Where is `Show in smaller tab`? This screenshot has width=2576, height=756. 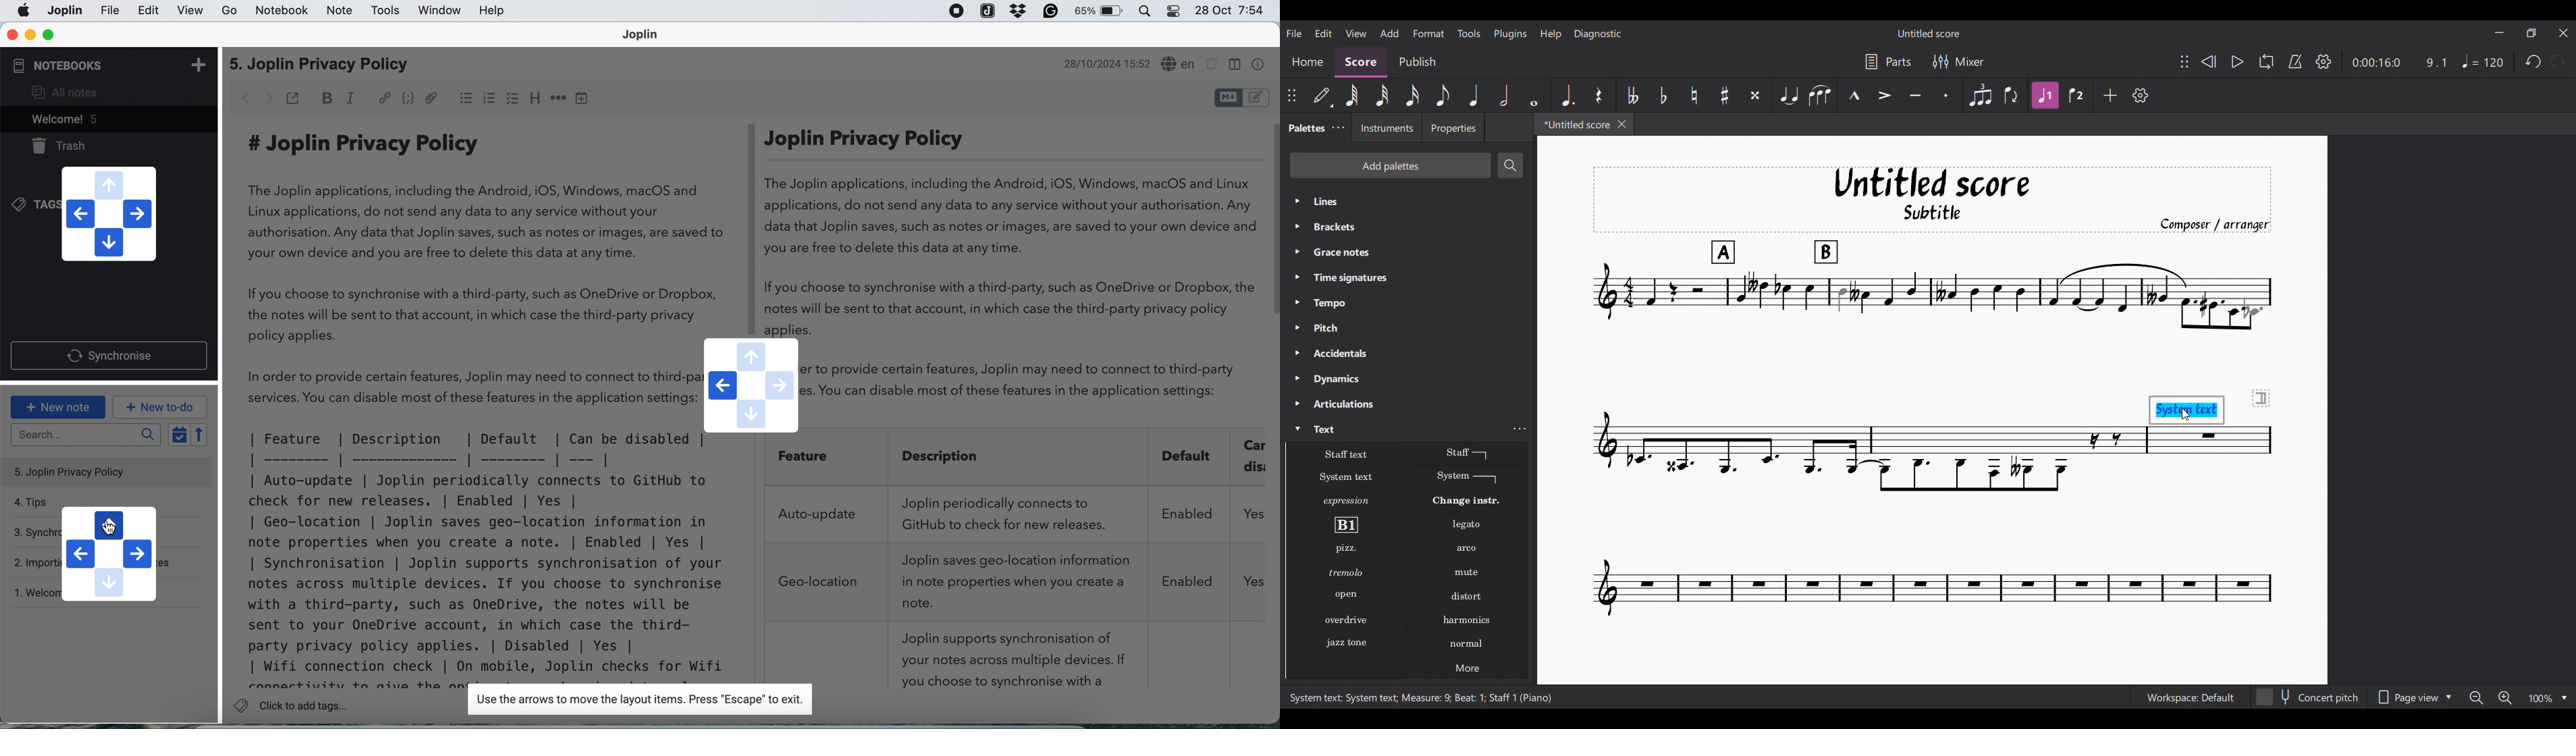 Show in smaller tab is located at coordinates (2531, 33).